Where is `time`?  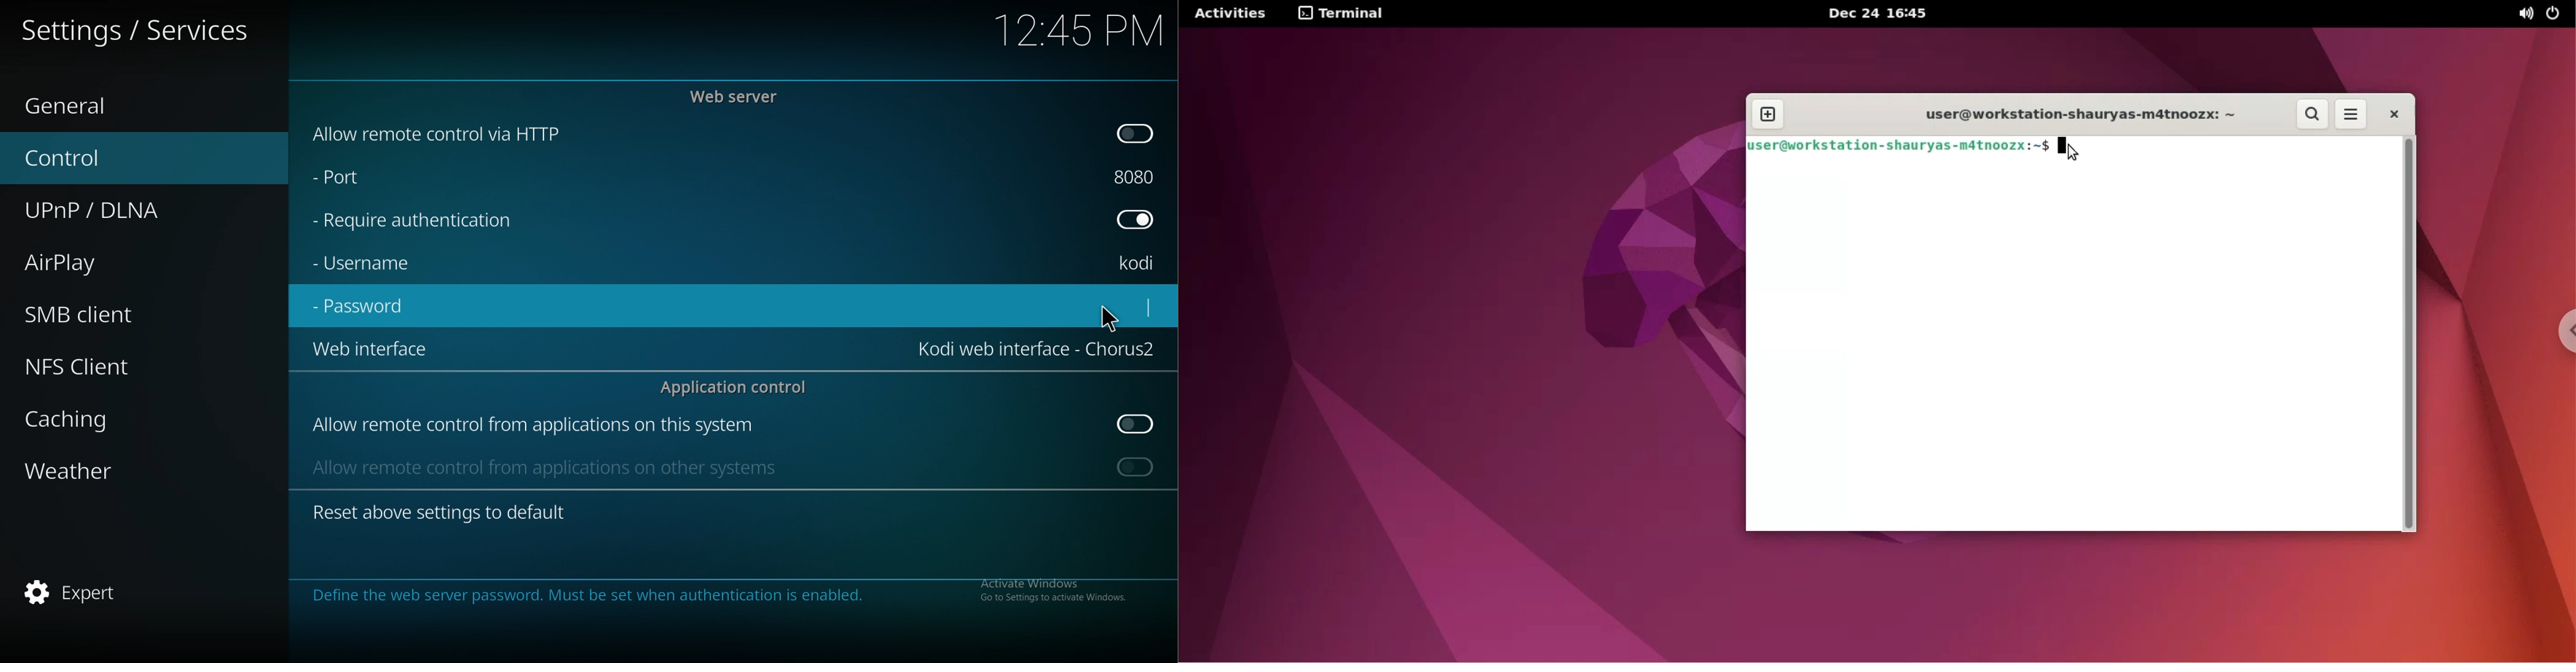
time is located at coordinates (1077, 30).